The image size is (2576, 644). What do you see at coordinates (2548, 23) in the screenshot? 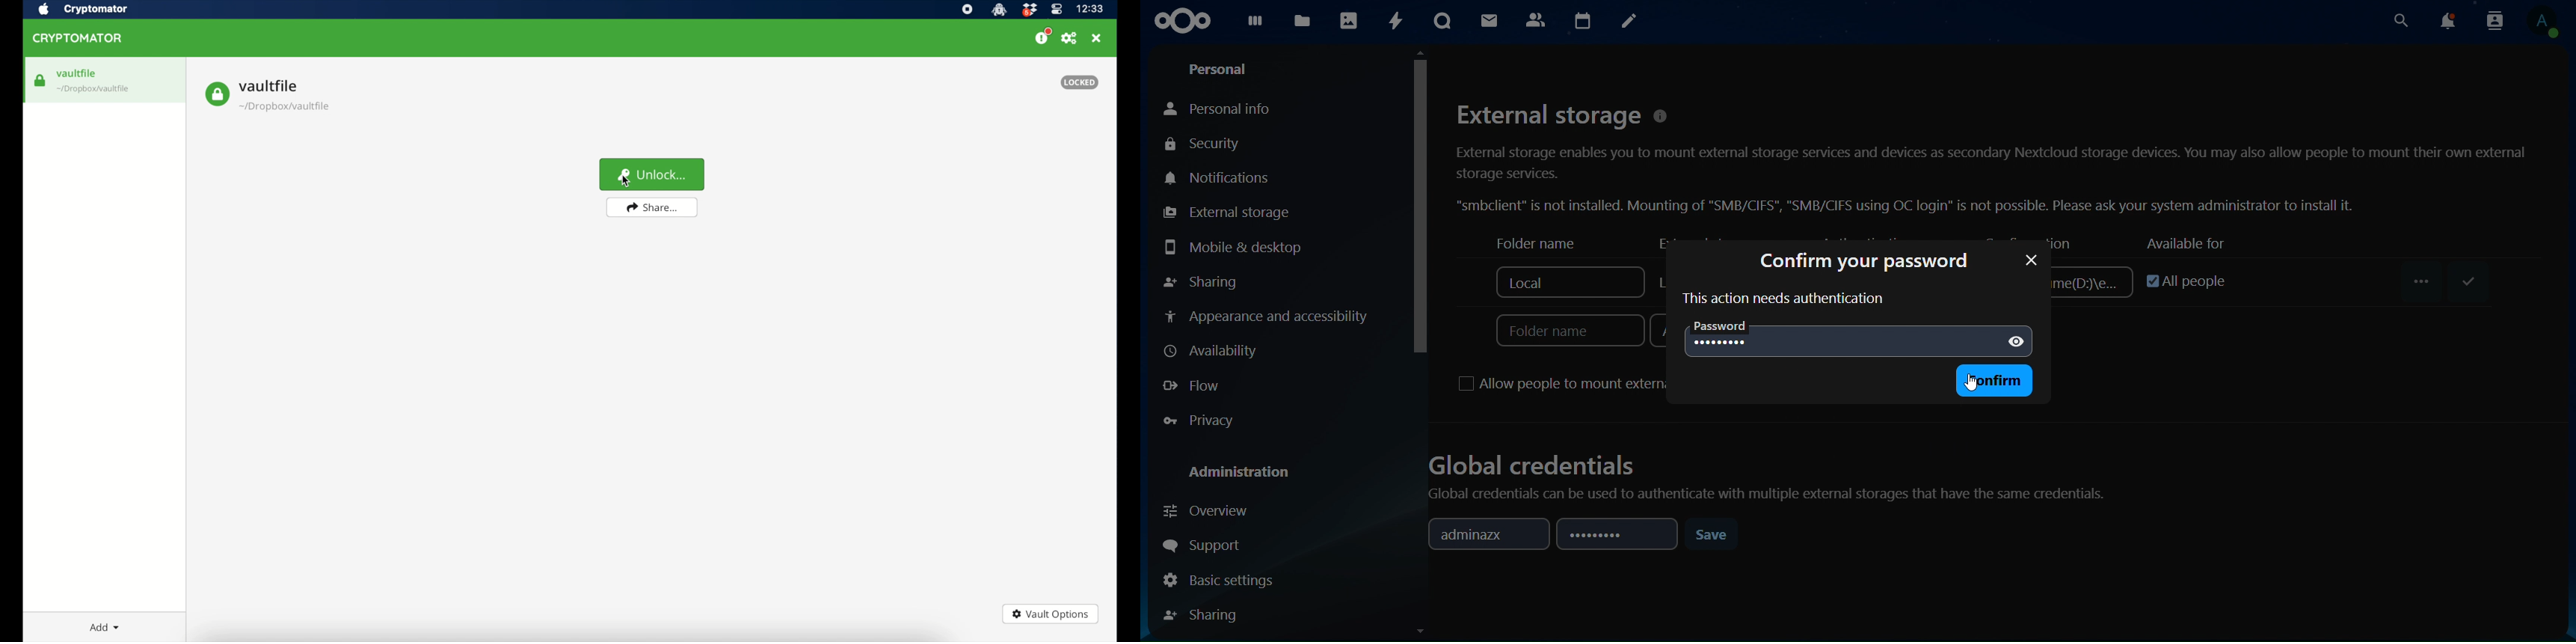
I see `view profile` at bounding box center [2548, 23].